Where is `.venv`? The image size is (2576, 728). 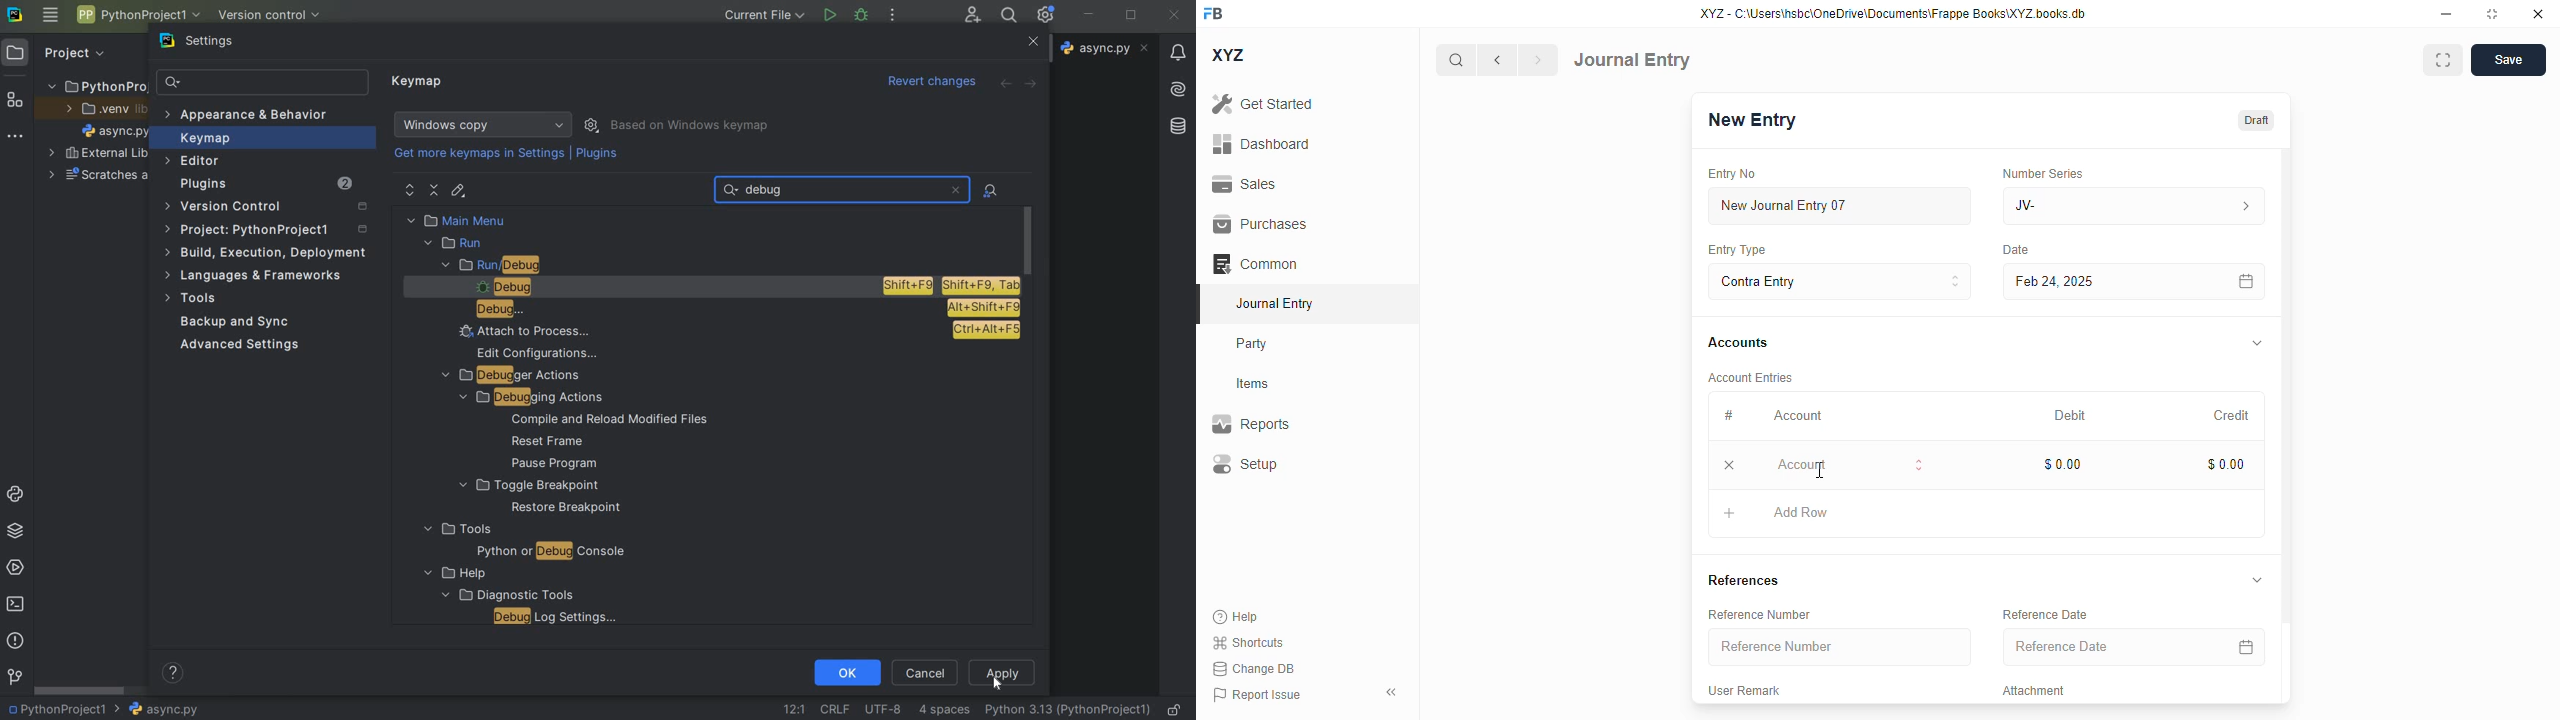
.venv is located at coordinates (106, 110).